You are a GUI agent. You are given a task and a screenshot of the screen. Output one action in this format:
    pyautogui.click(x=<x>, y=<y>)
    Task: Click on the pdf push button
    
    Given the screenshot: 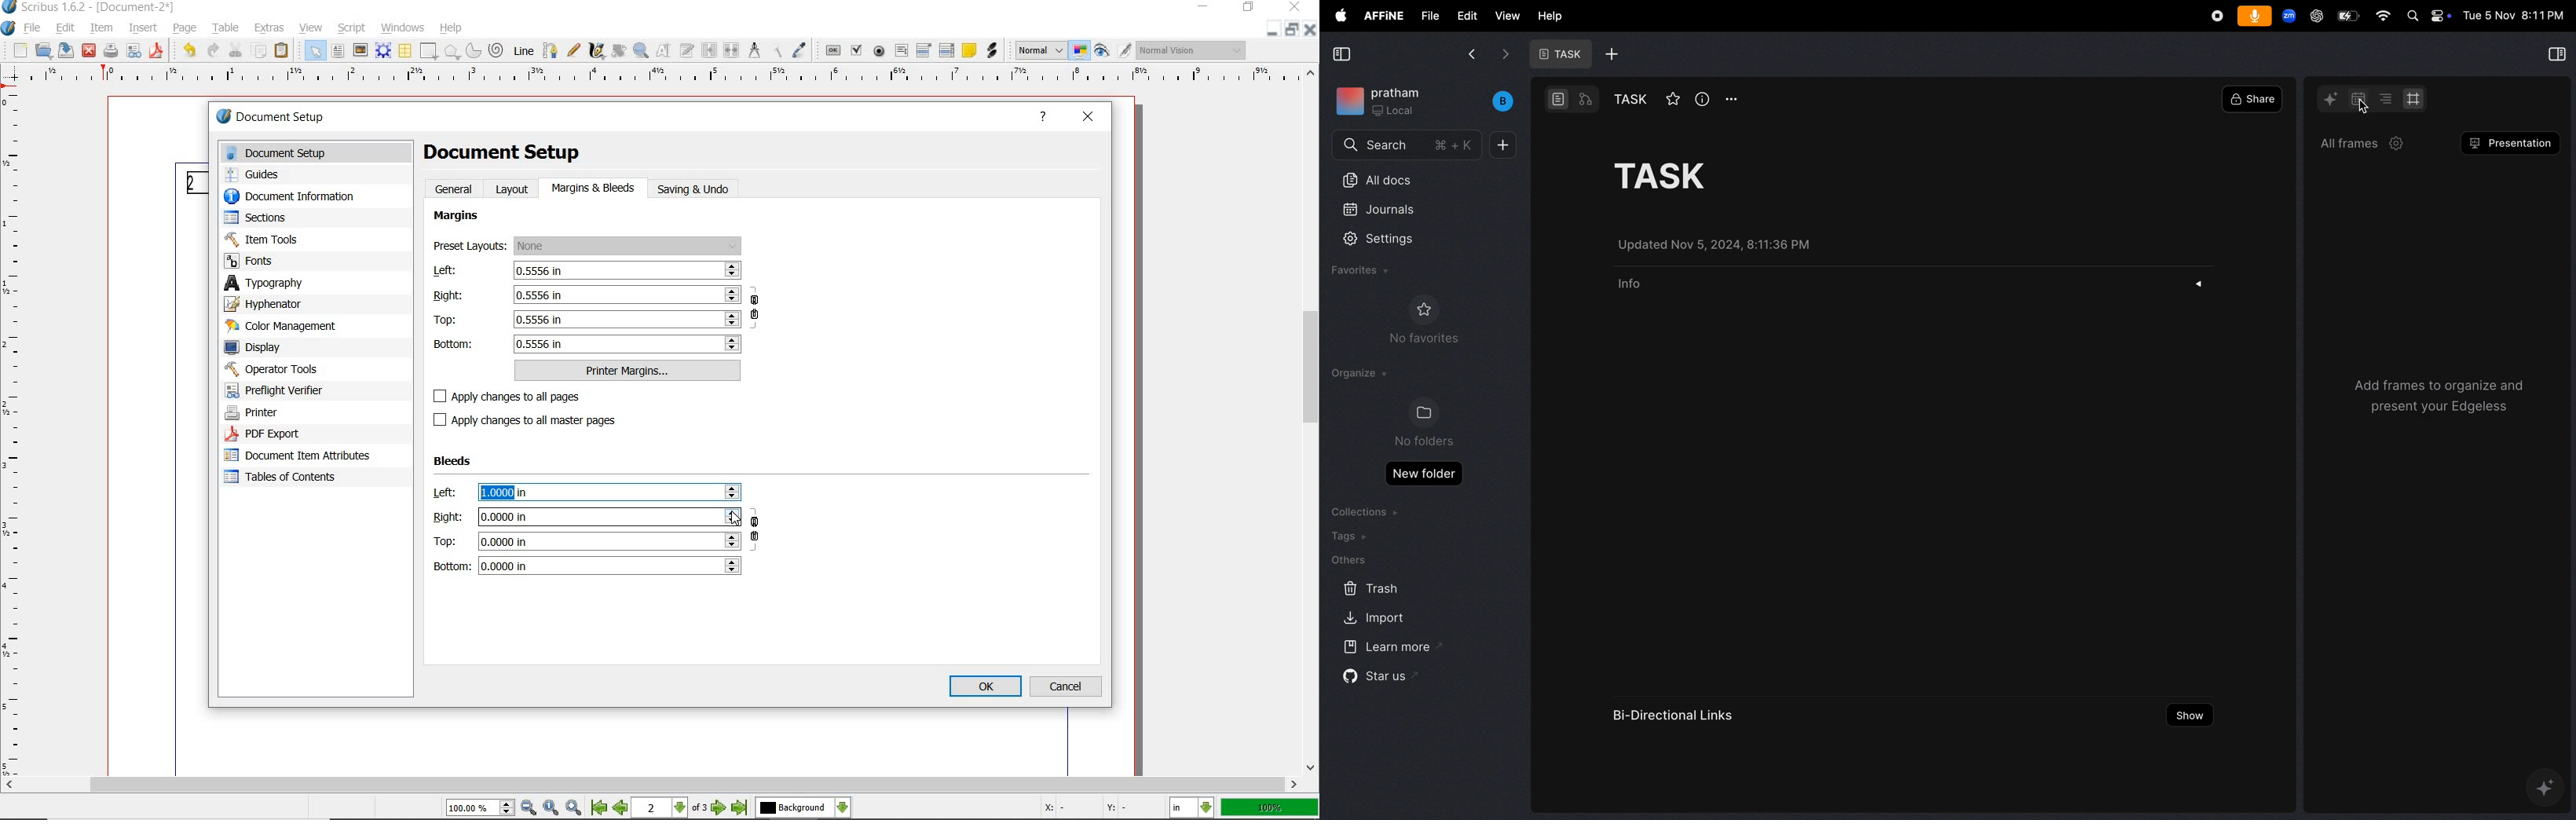 What is the action you would take?
    pyautogui.click(x=834, y=51)
    